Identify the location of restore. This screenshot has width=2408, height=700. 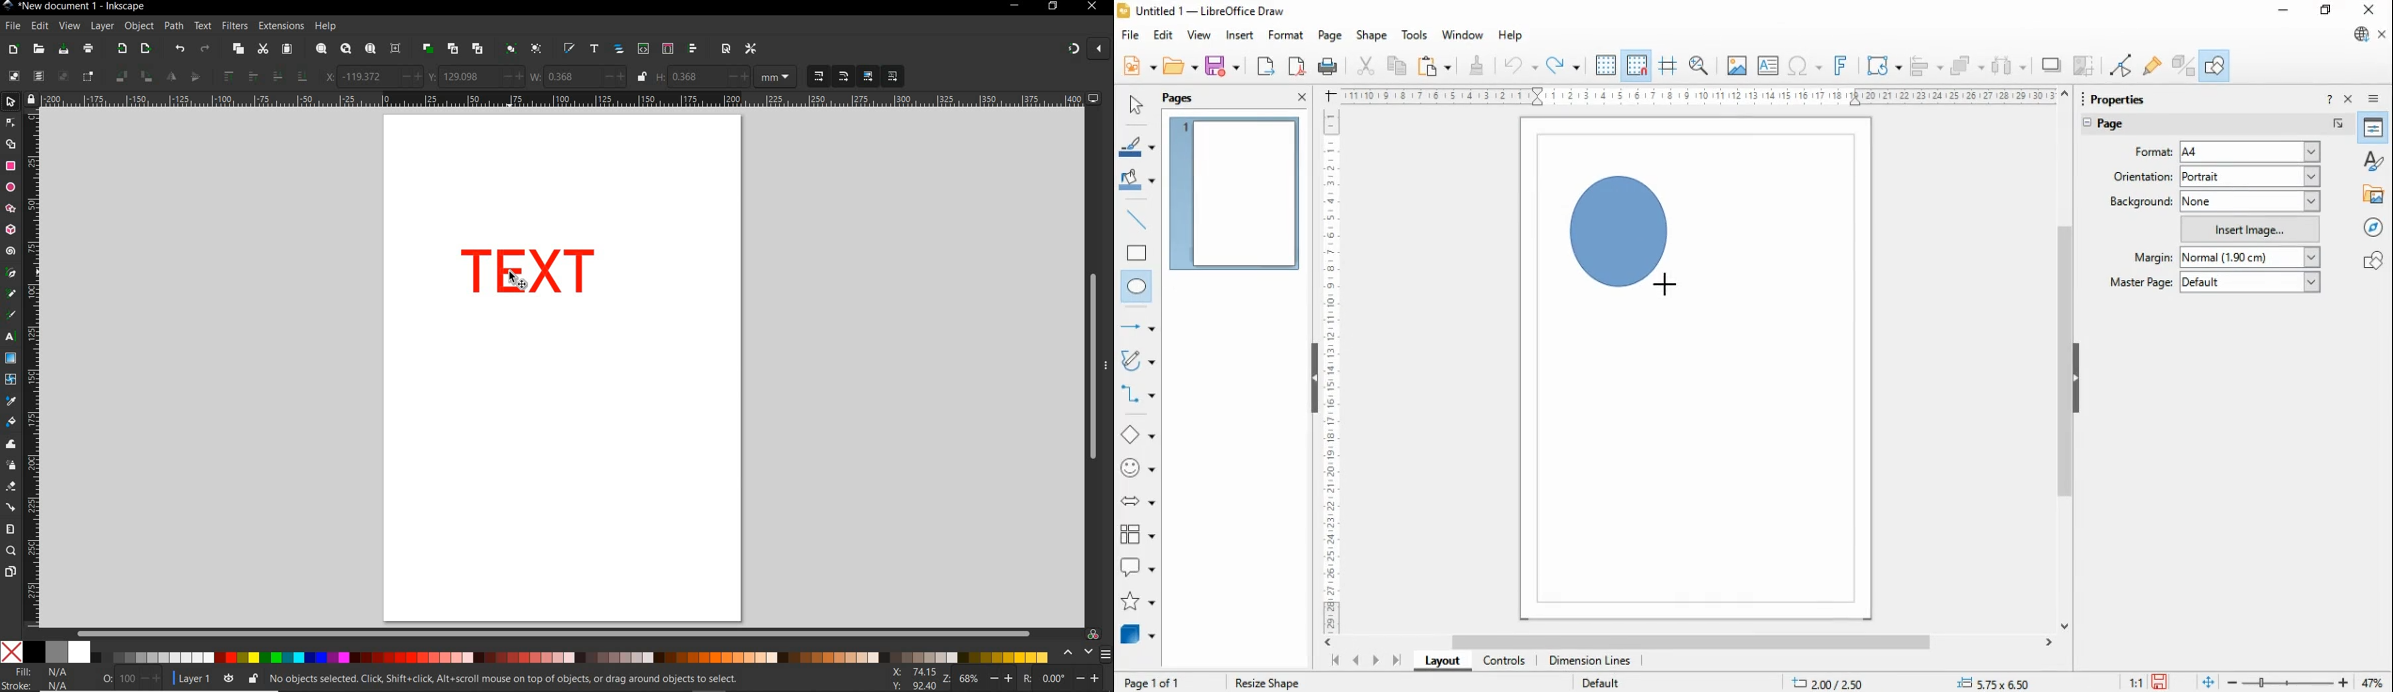
(2327, 11).